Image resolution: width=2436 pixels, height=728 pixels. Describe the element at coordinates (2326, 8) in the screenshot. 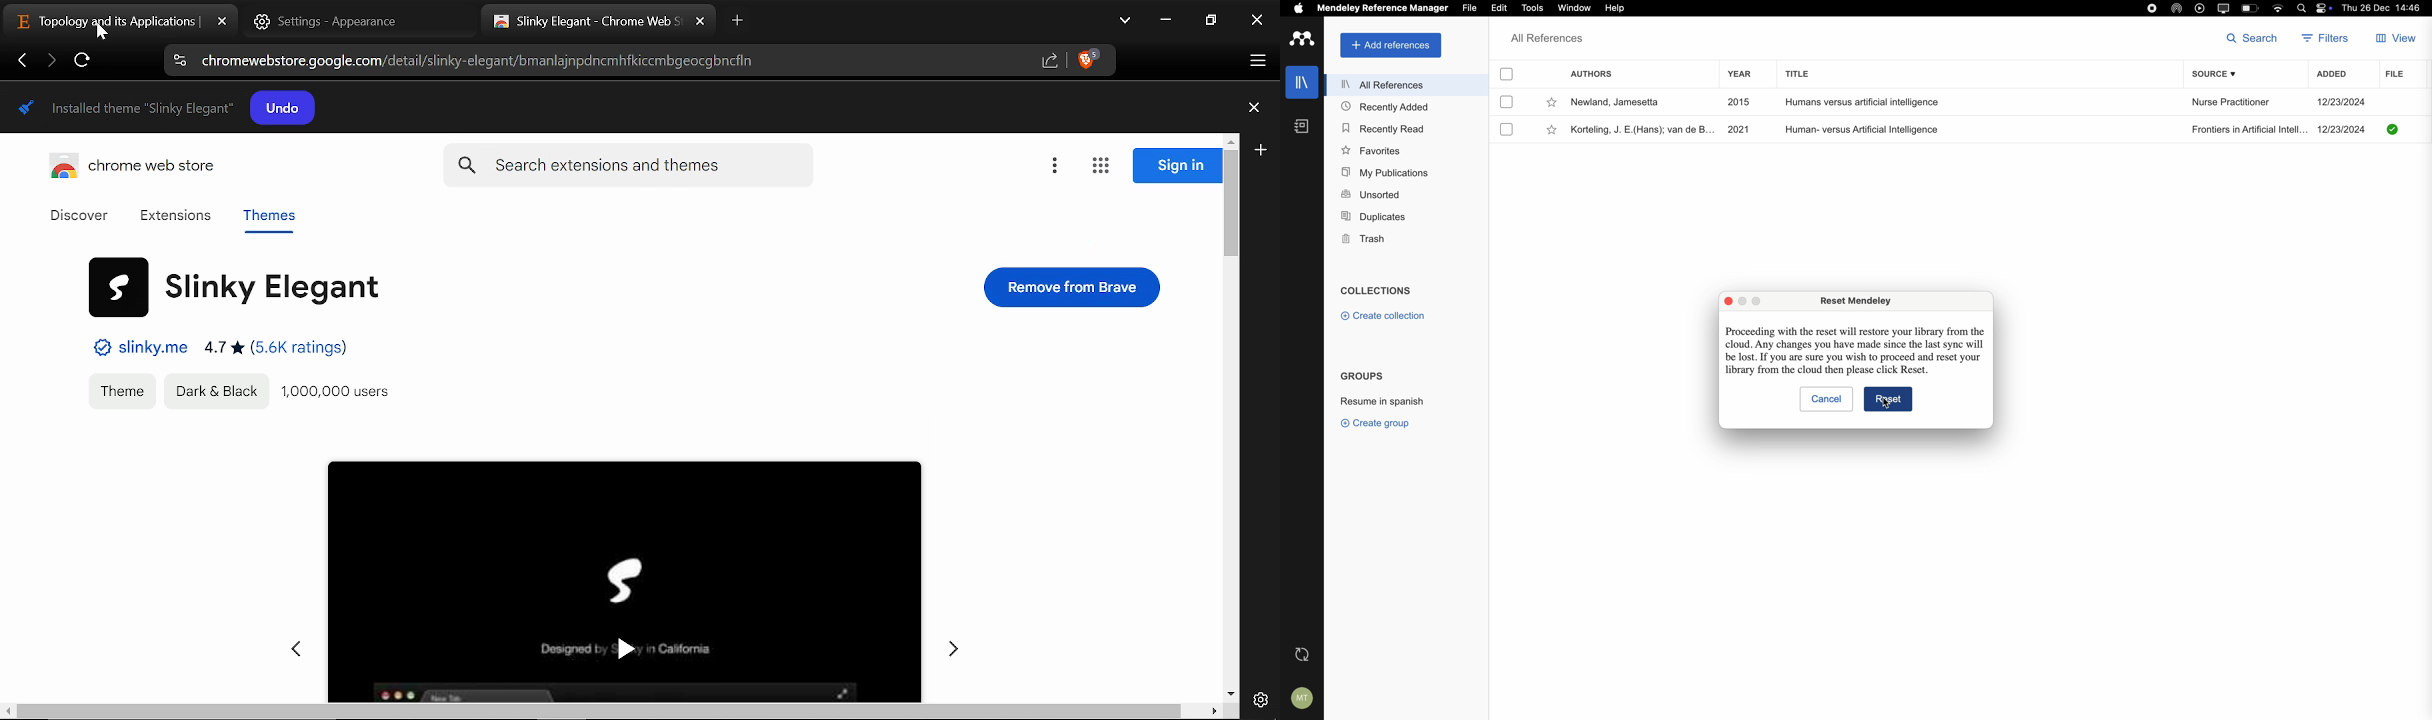

I see `controls` at that location.